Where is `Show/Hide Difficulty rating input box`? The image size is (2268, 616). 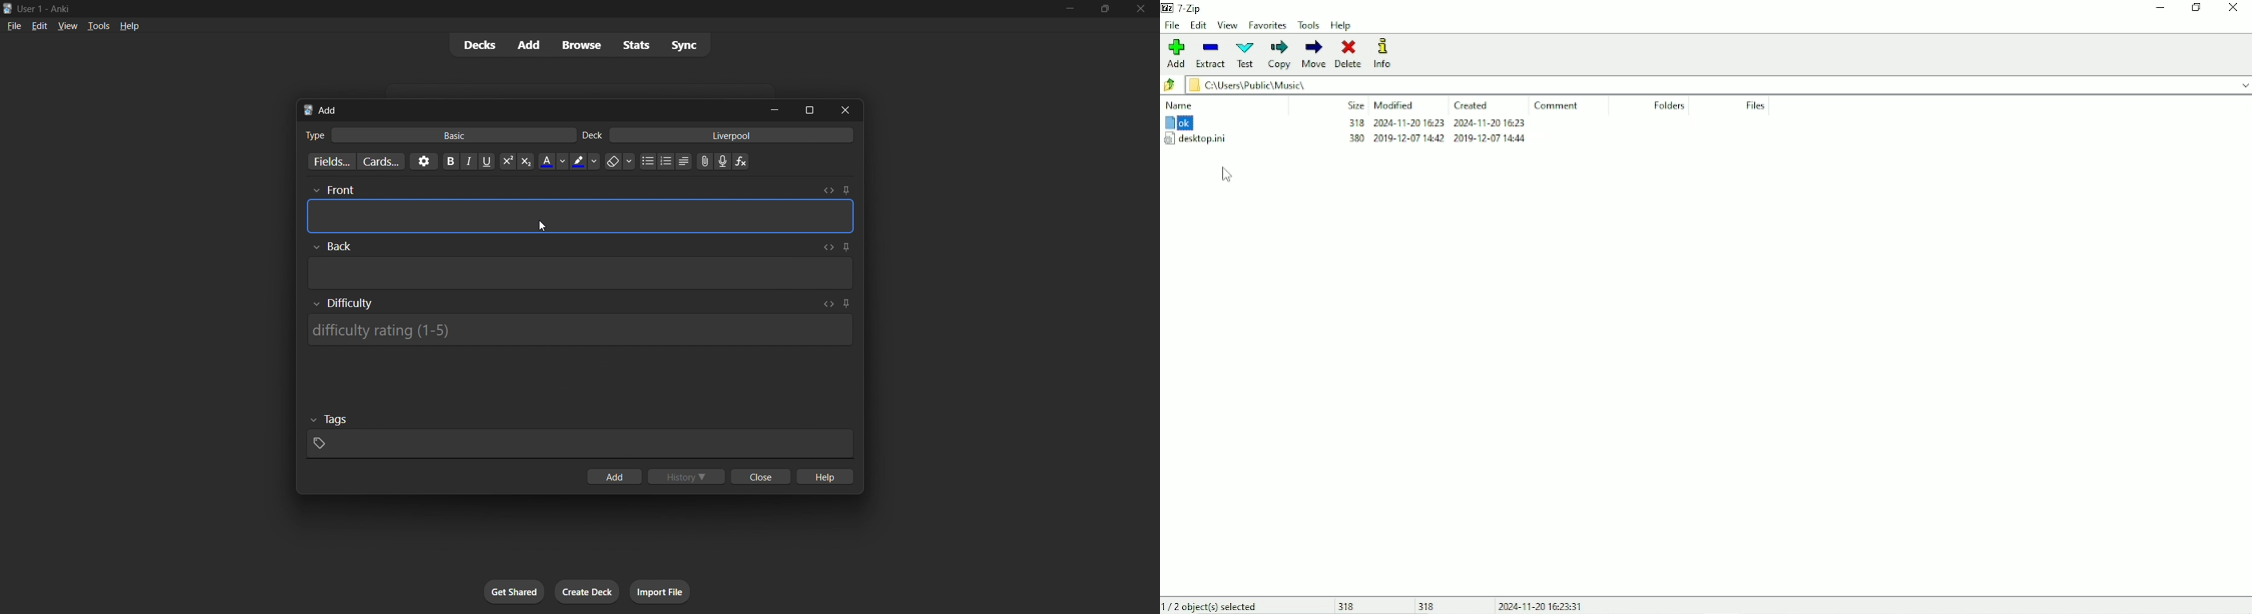
Show/Hide Difficulty rating input box is located at coordinates (343, 303).